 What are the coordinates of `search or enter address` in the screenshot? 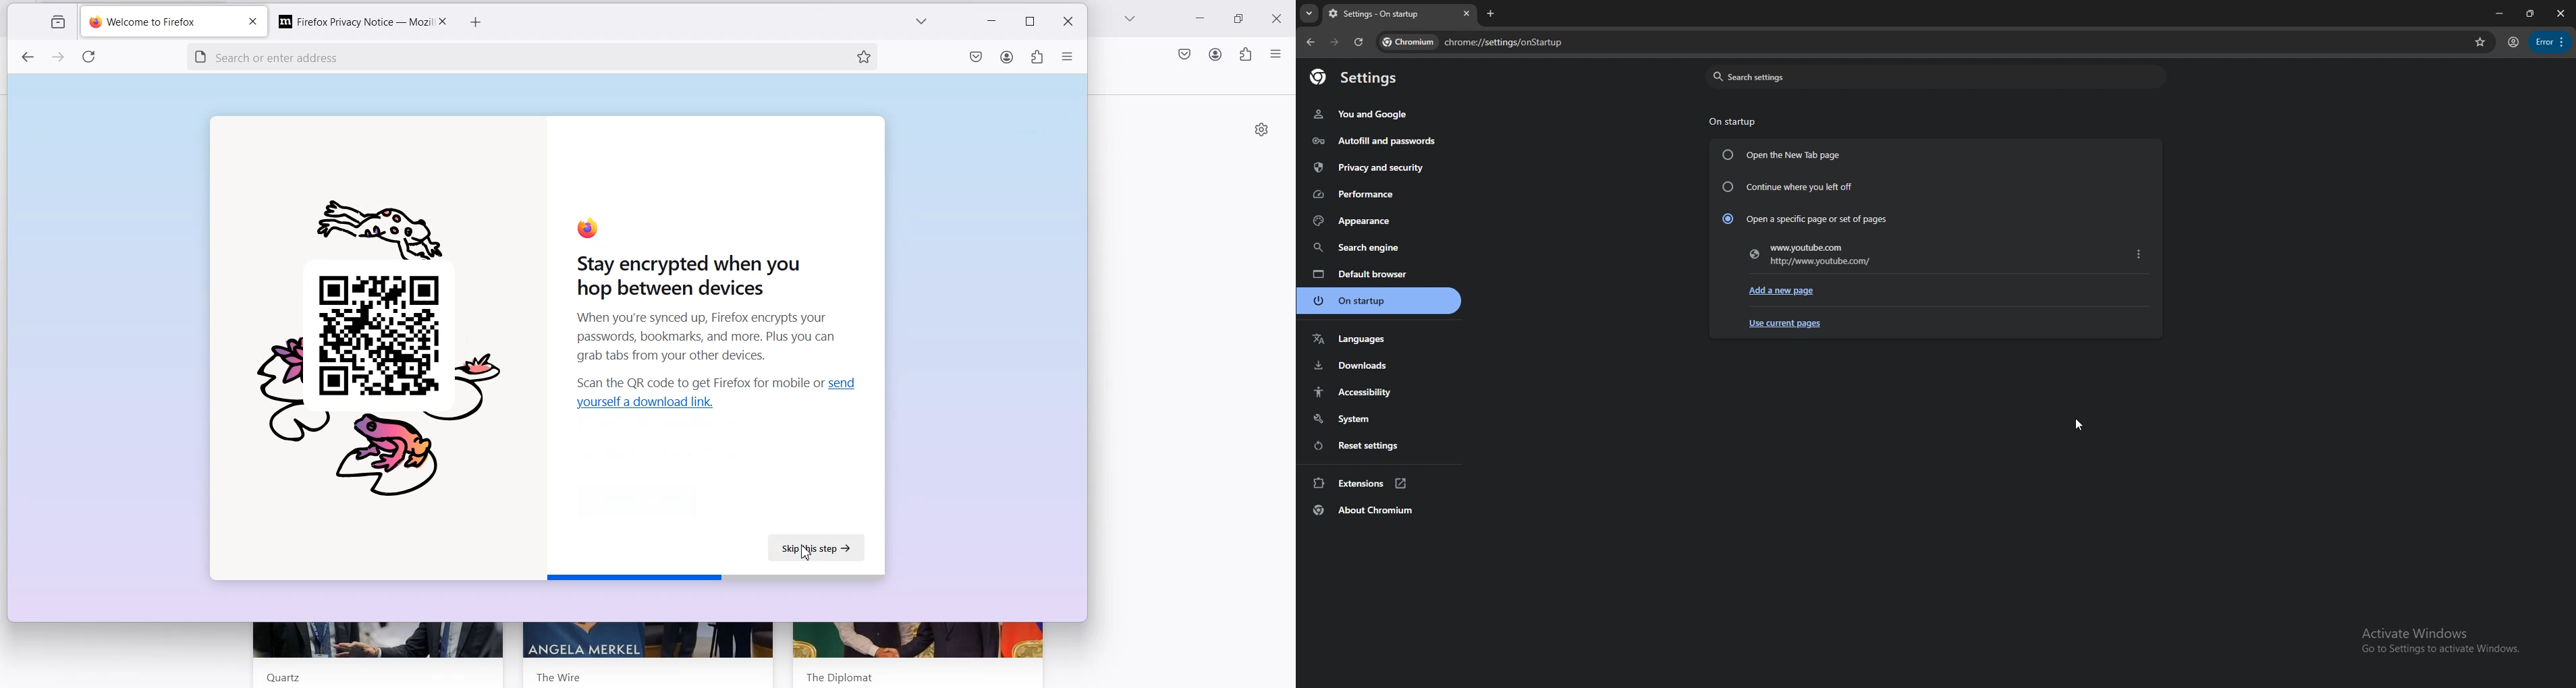 It's located at (497, 55).